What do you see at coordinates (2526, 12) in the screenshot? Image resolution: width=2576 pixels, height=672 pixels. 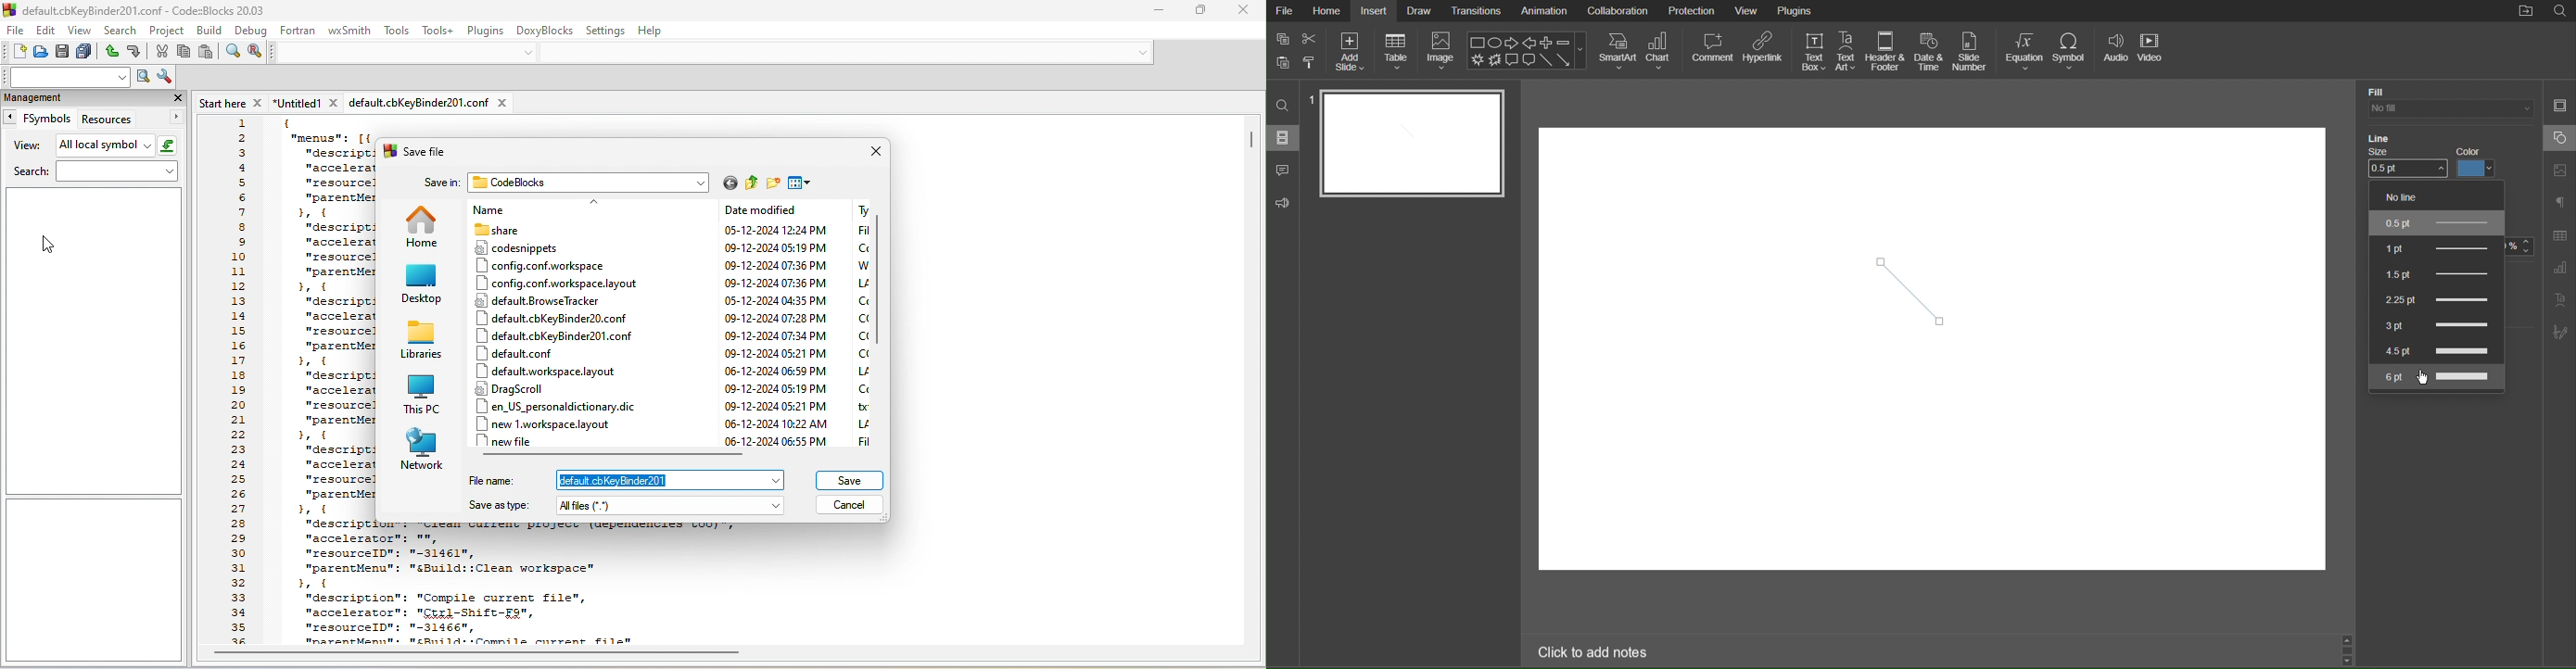 I see `Open File Location` at bounding box center [2526, 12].